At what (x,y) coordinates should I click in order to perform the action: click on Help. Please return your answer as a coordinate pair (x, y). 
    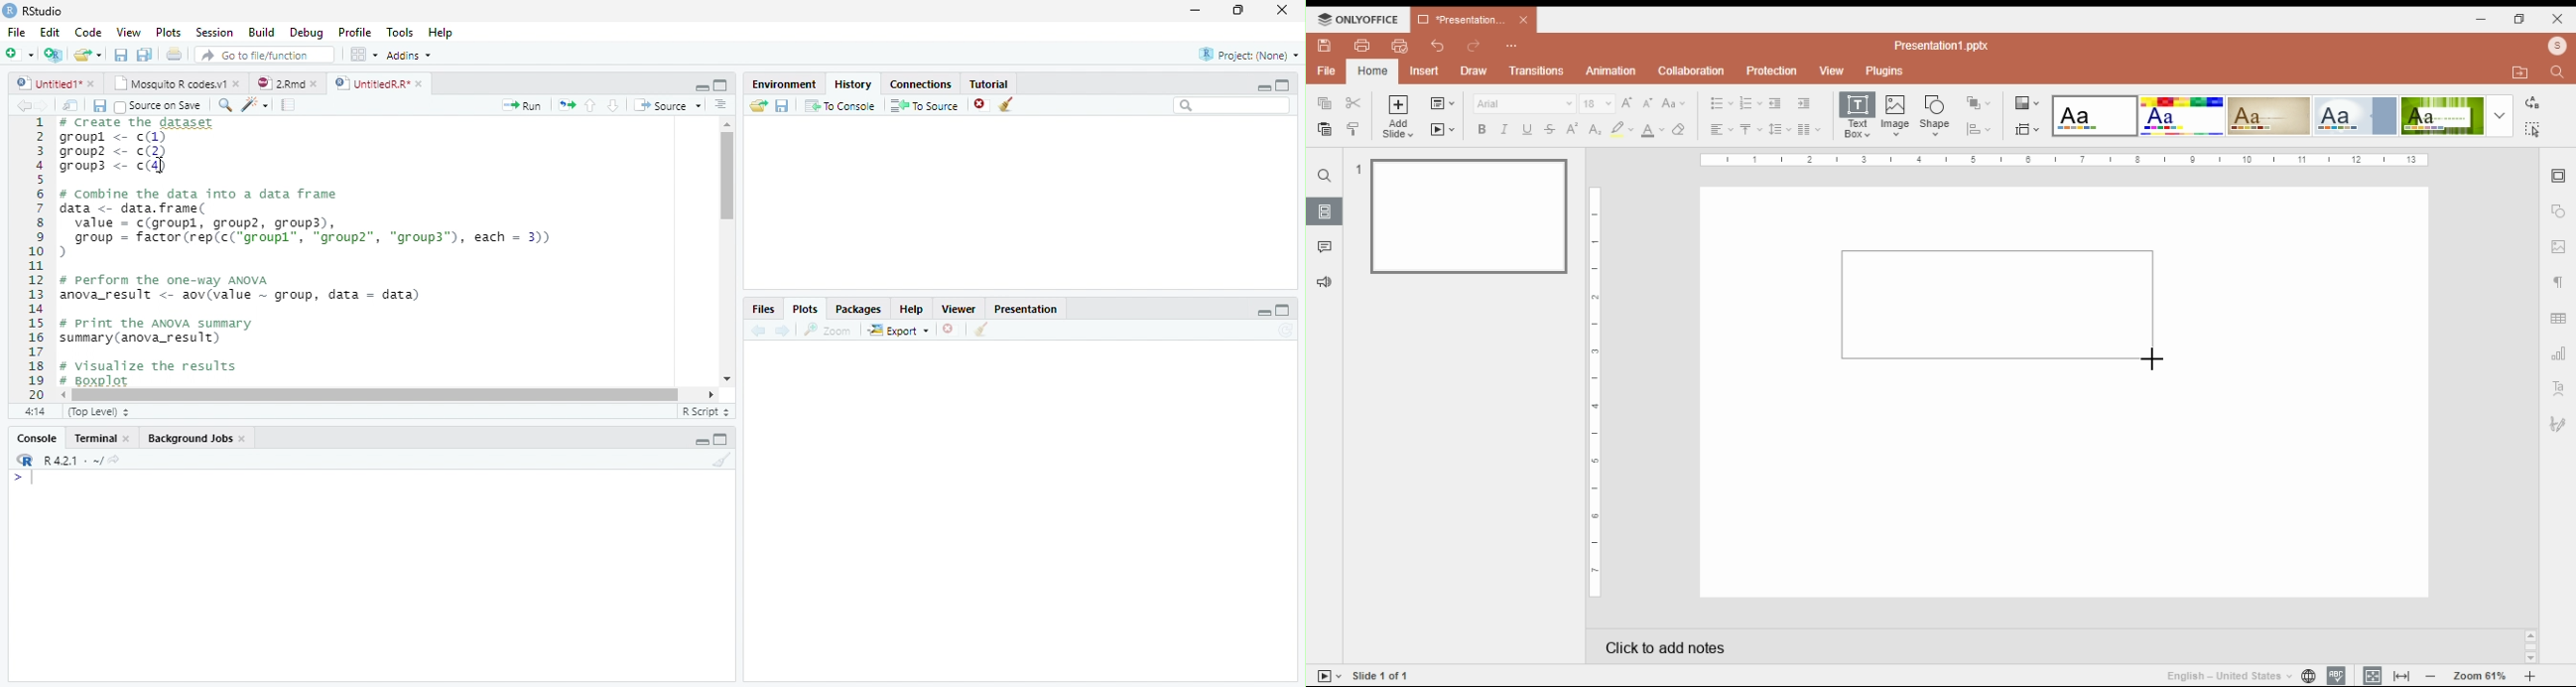
    Looking at the image, I should click on (440, 34).